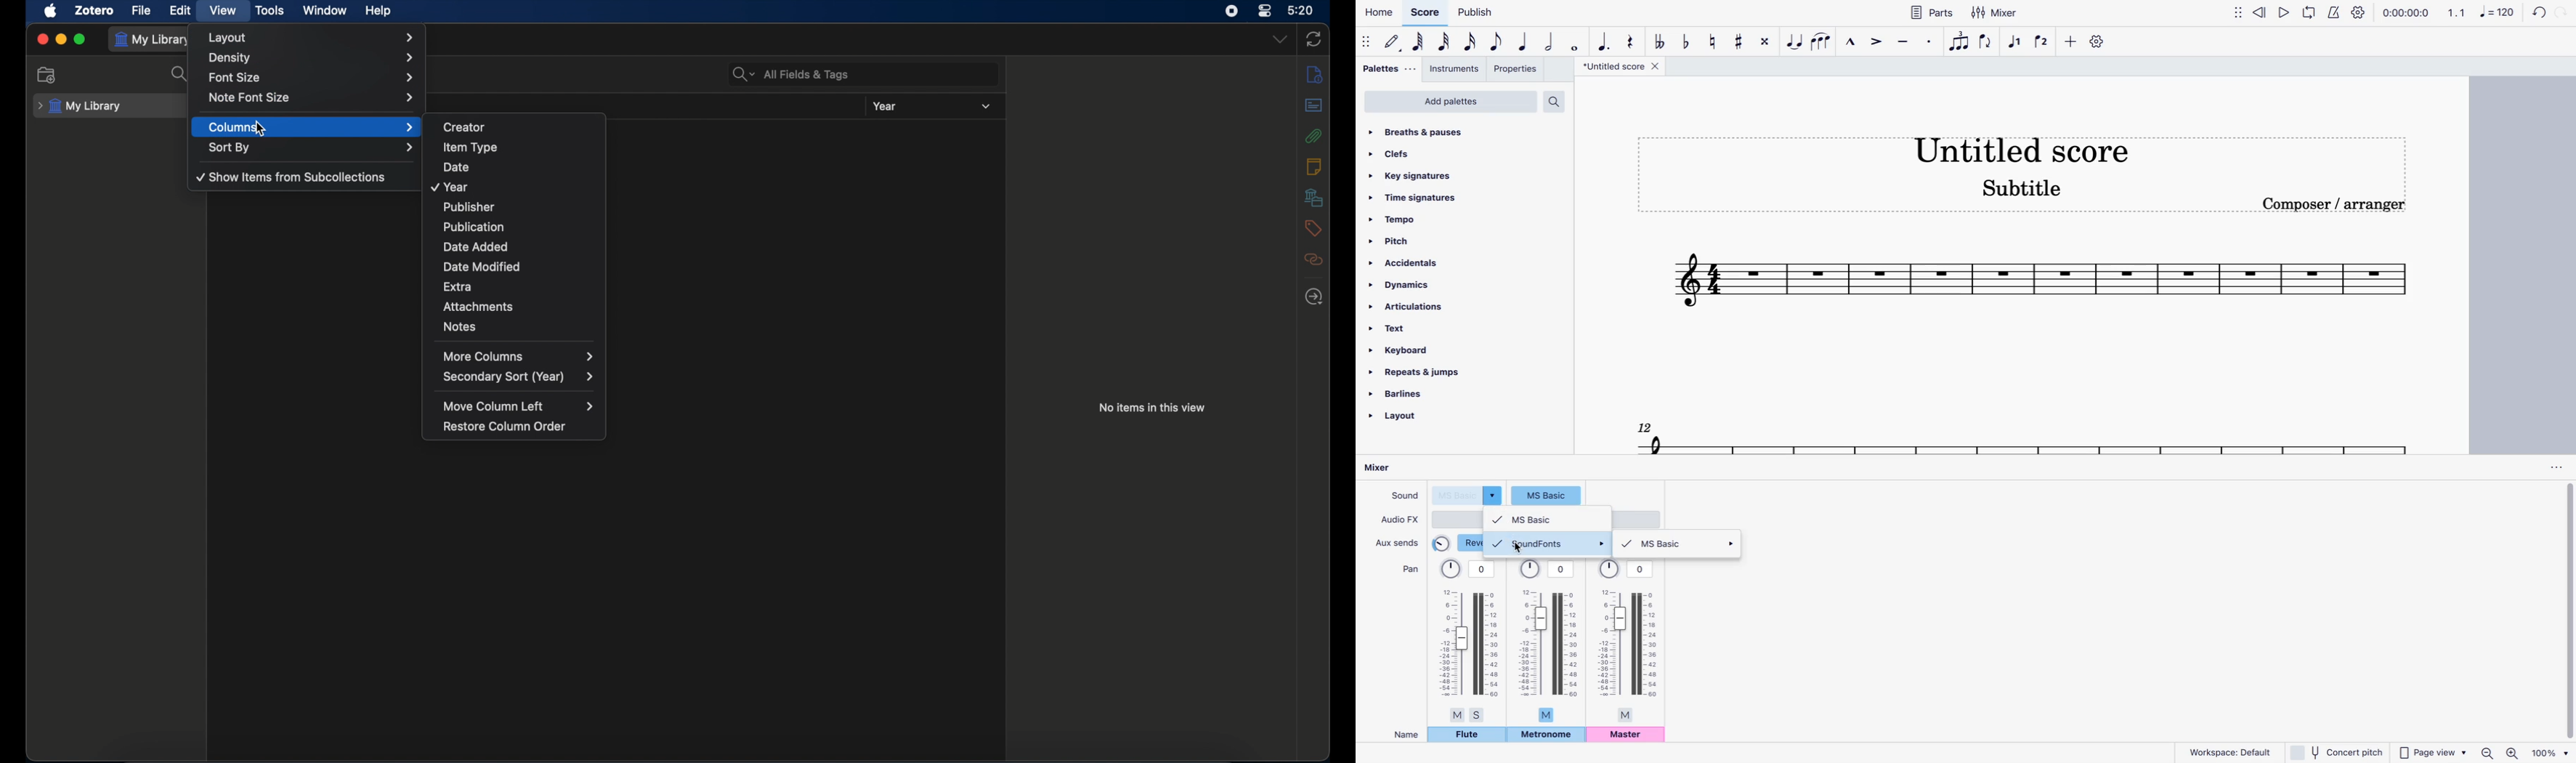  I want to click on text, so click(1409, 330).